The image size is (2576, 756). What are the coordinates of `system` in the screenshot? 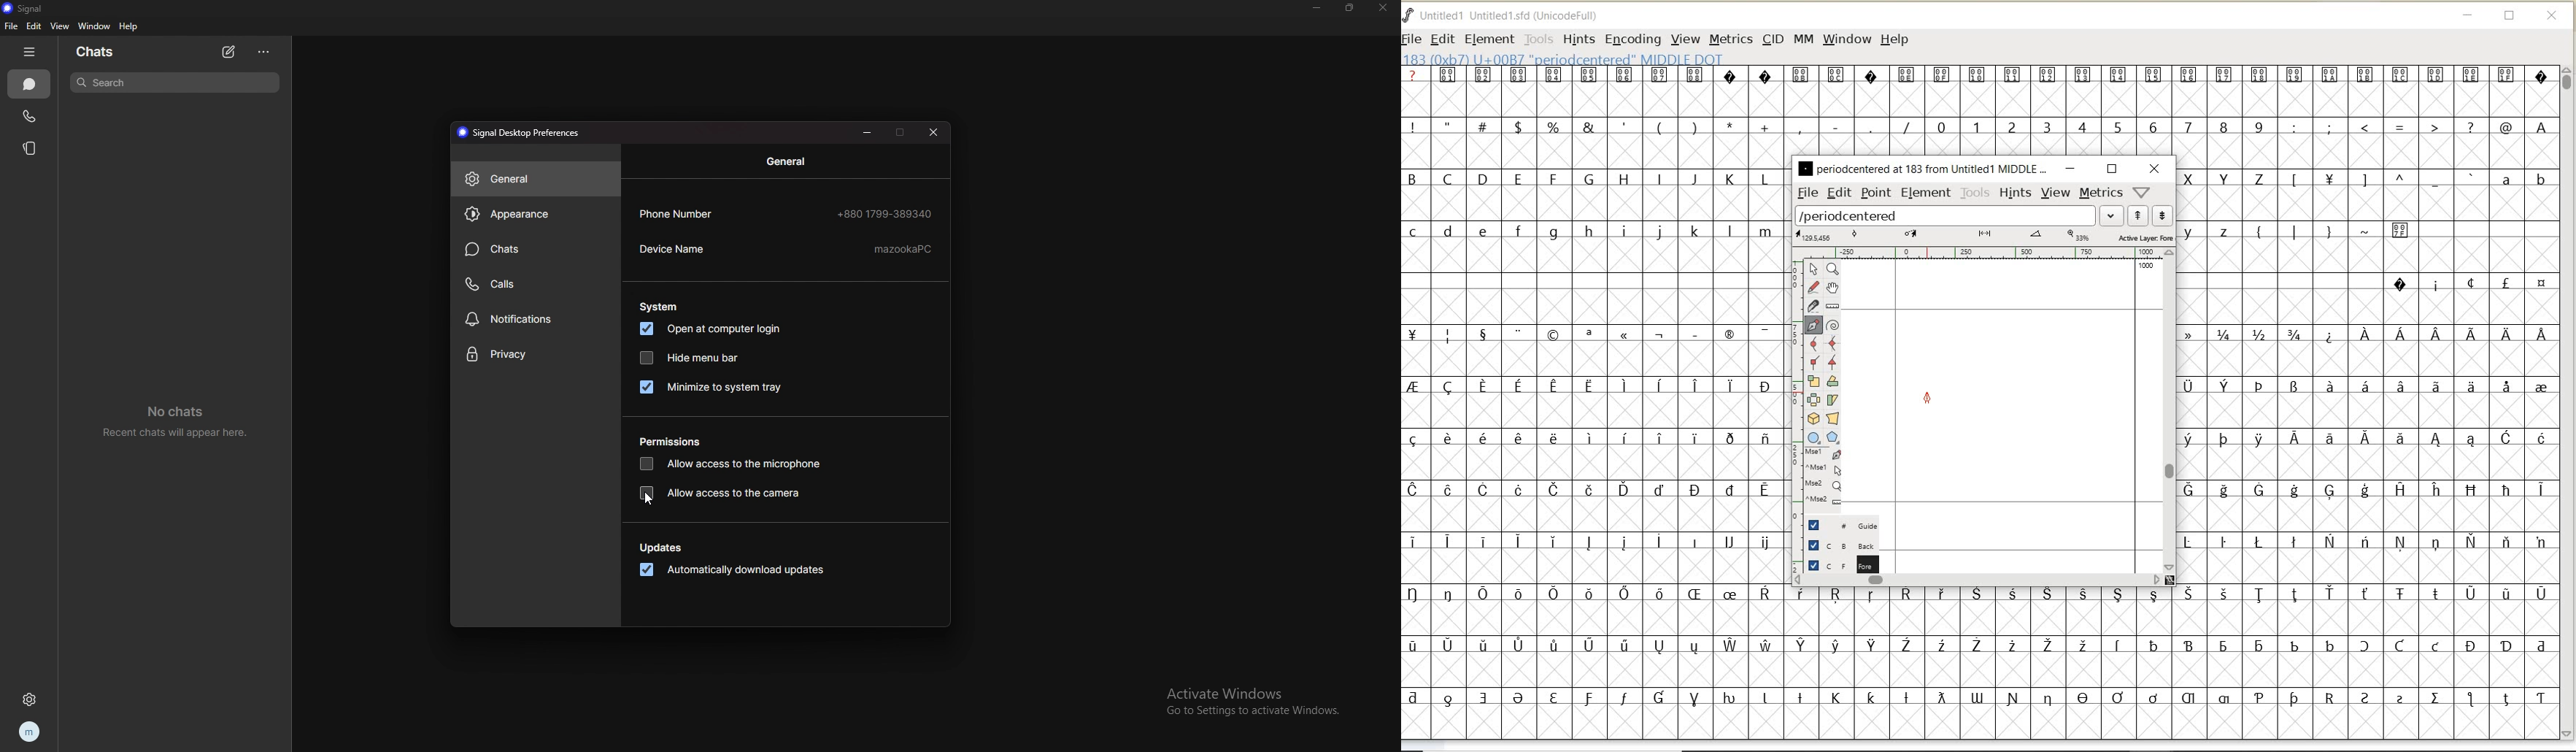 It's located at (659, 307).